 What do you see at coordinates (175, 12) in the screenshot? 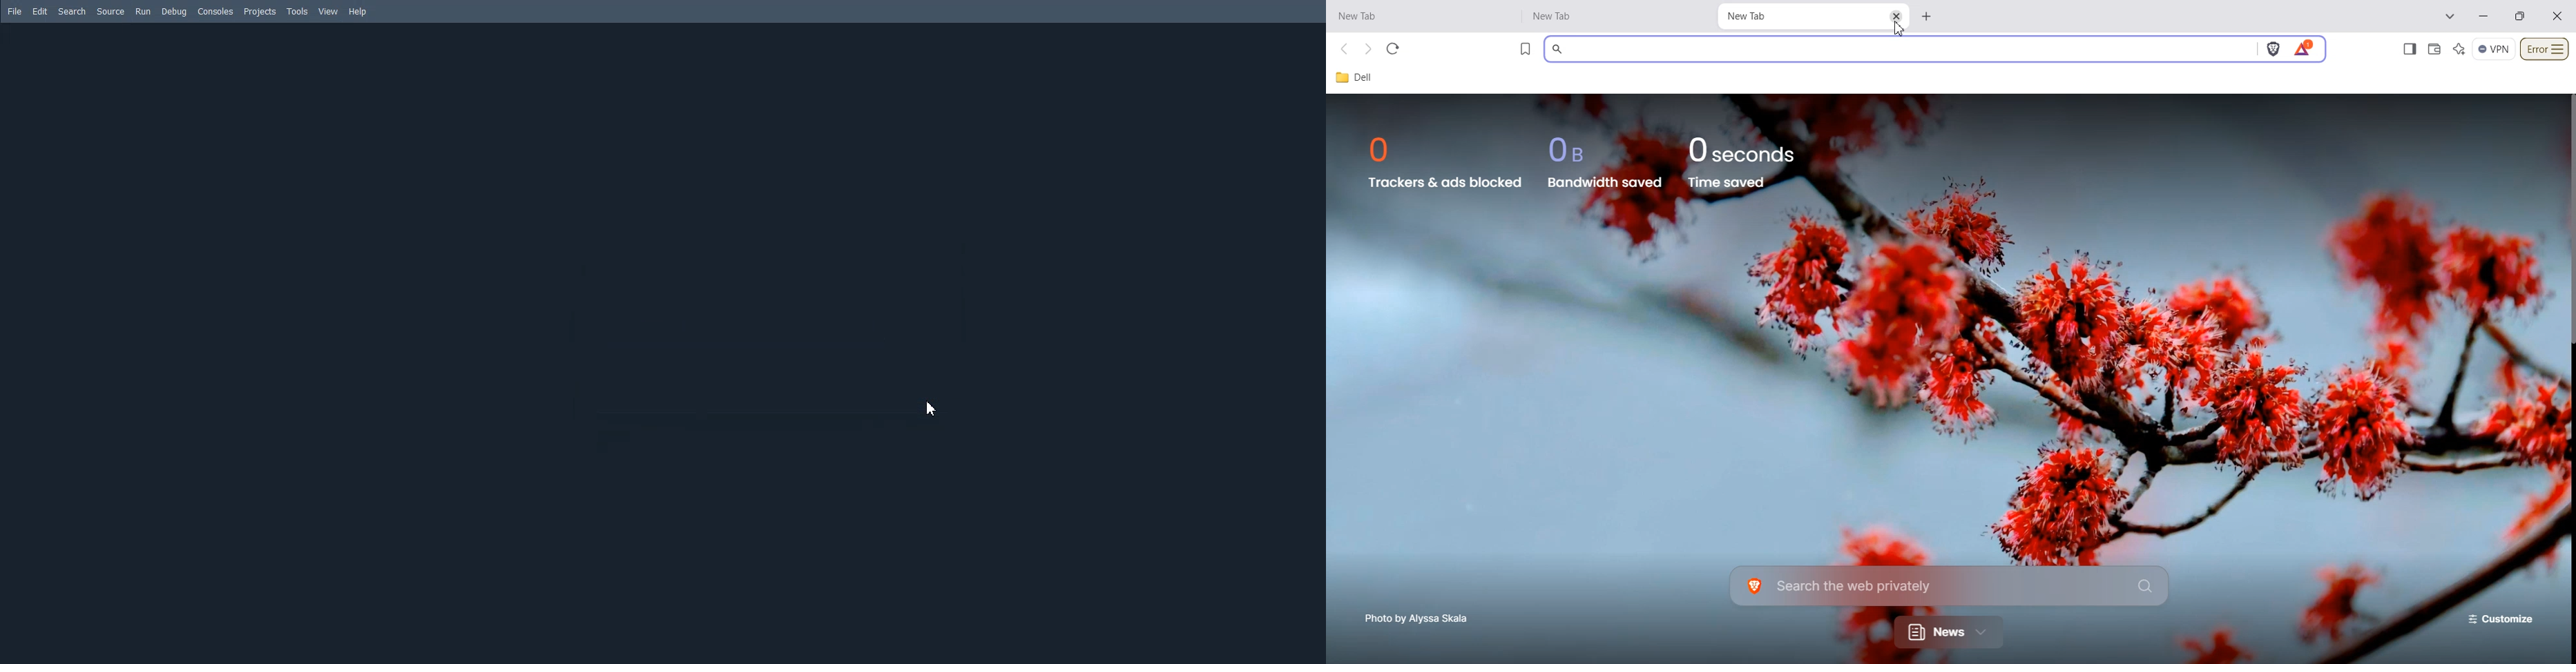
I see `Debug` at bounding box center [175, 12].